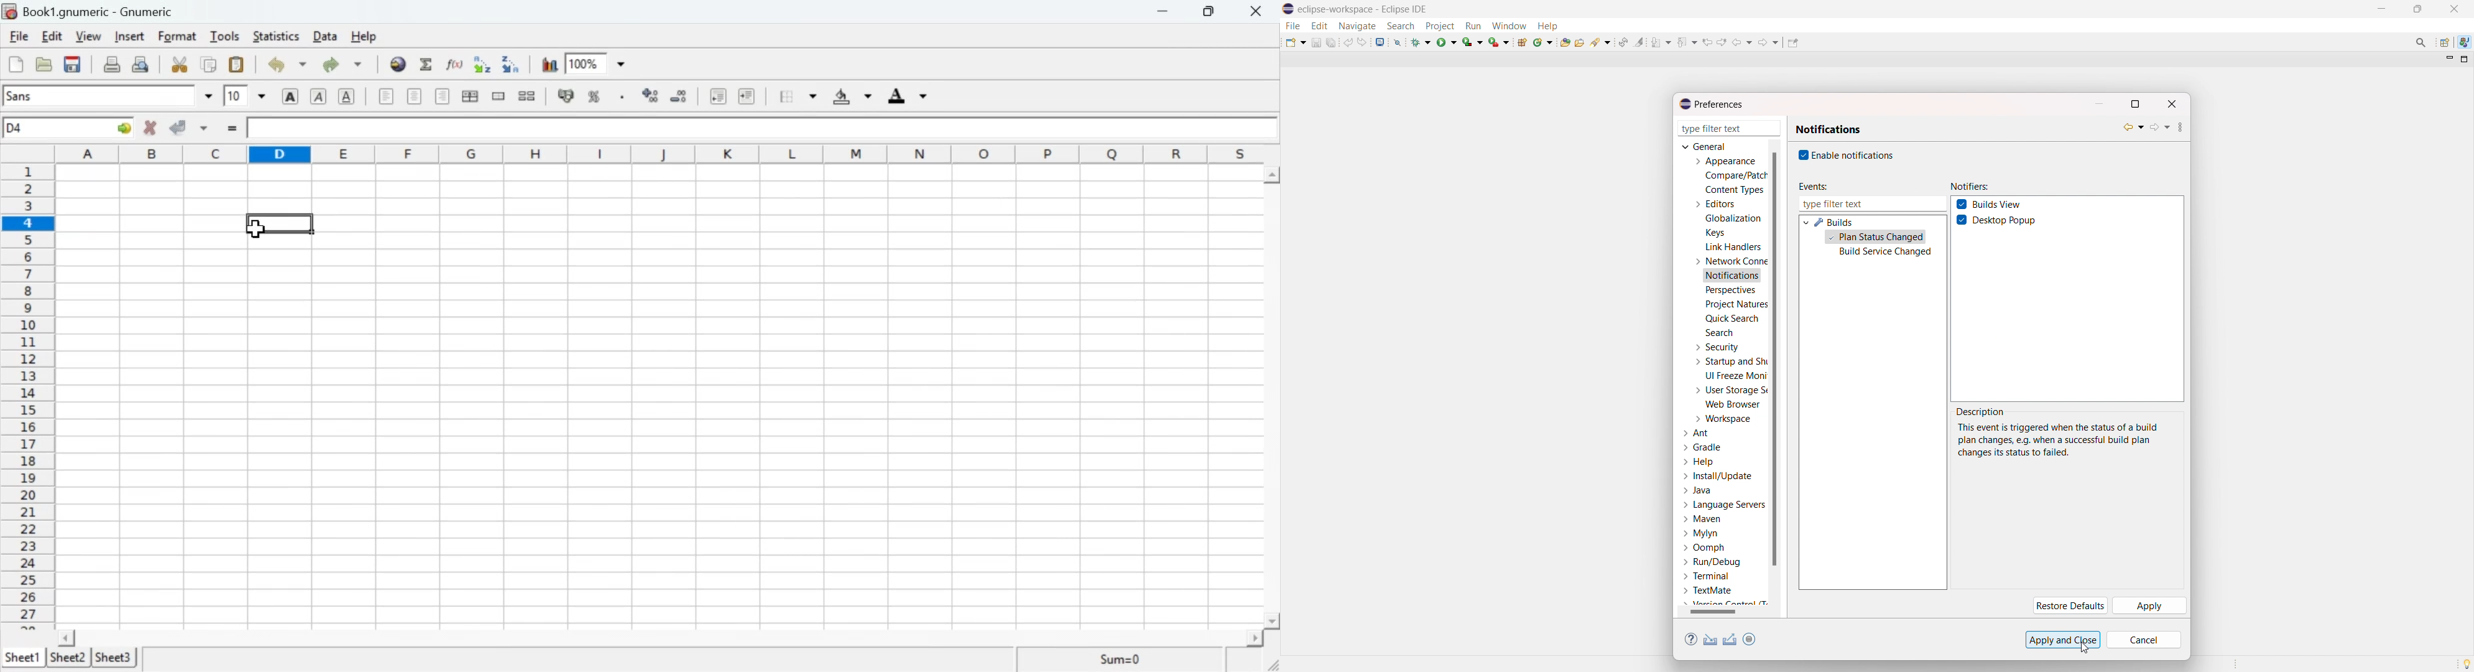 The width and height of the screenshot is (2492, 672). Describe the element at coordinates (52, 36) in the screenshot. I see `Edit` at that location.